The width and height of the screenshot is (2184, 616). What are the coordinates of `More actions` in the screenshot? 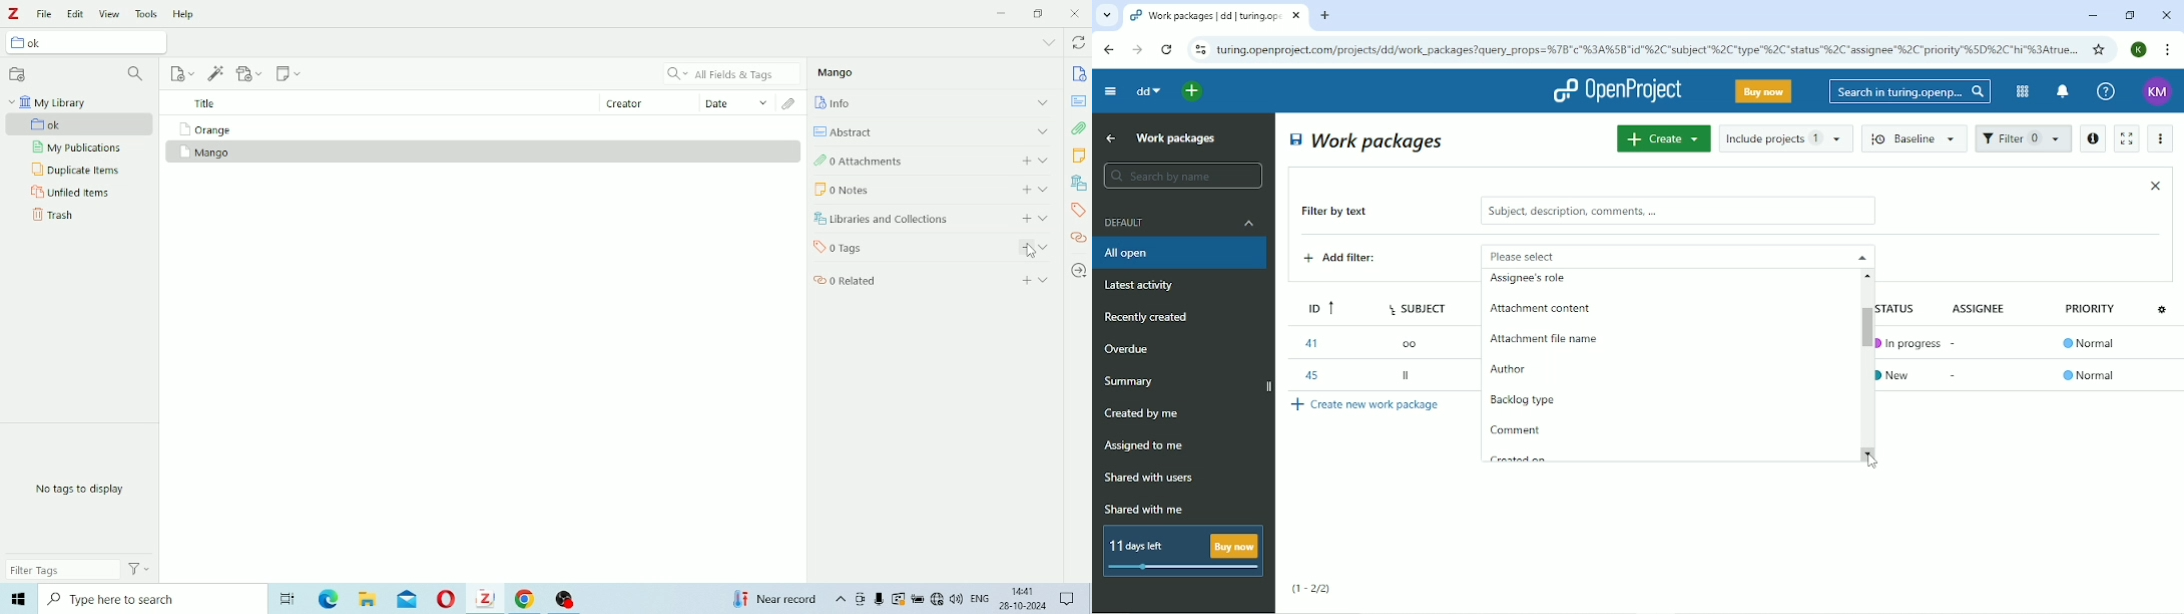 It's located at (2162, 139).